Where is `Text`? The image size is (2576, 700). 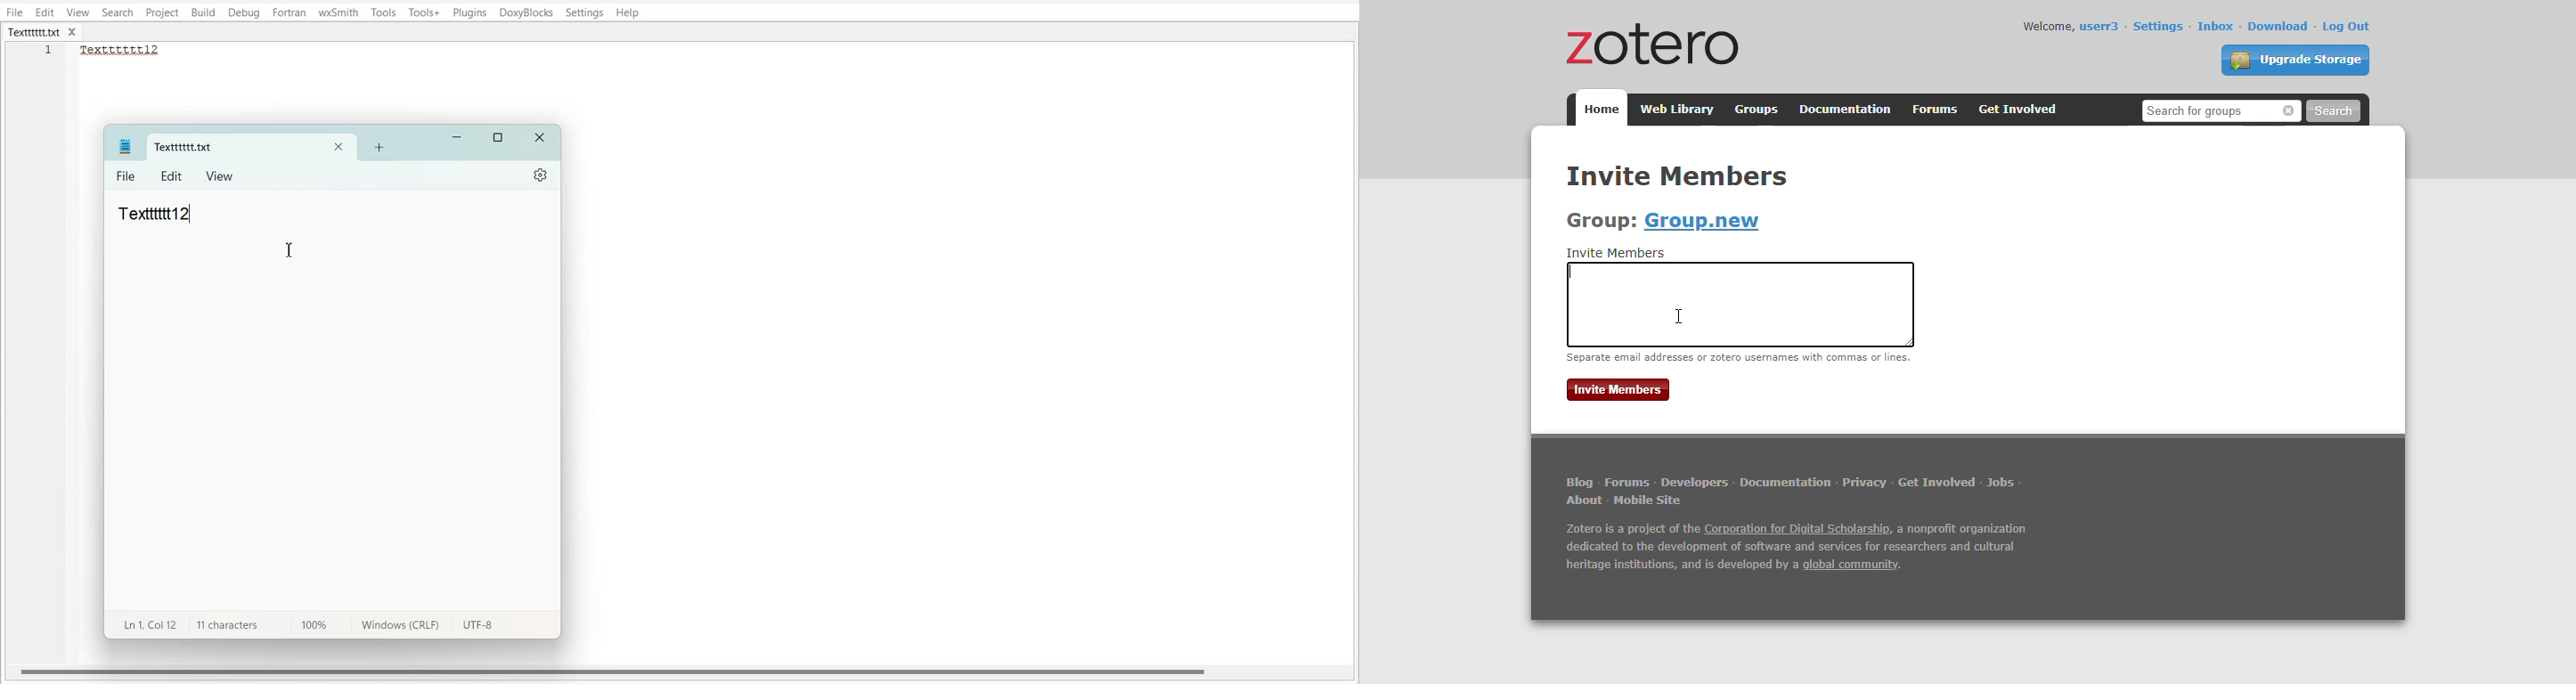
Text is located at coordinates (155, 213).